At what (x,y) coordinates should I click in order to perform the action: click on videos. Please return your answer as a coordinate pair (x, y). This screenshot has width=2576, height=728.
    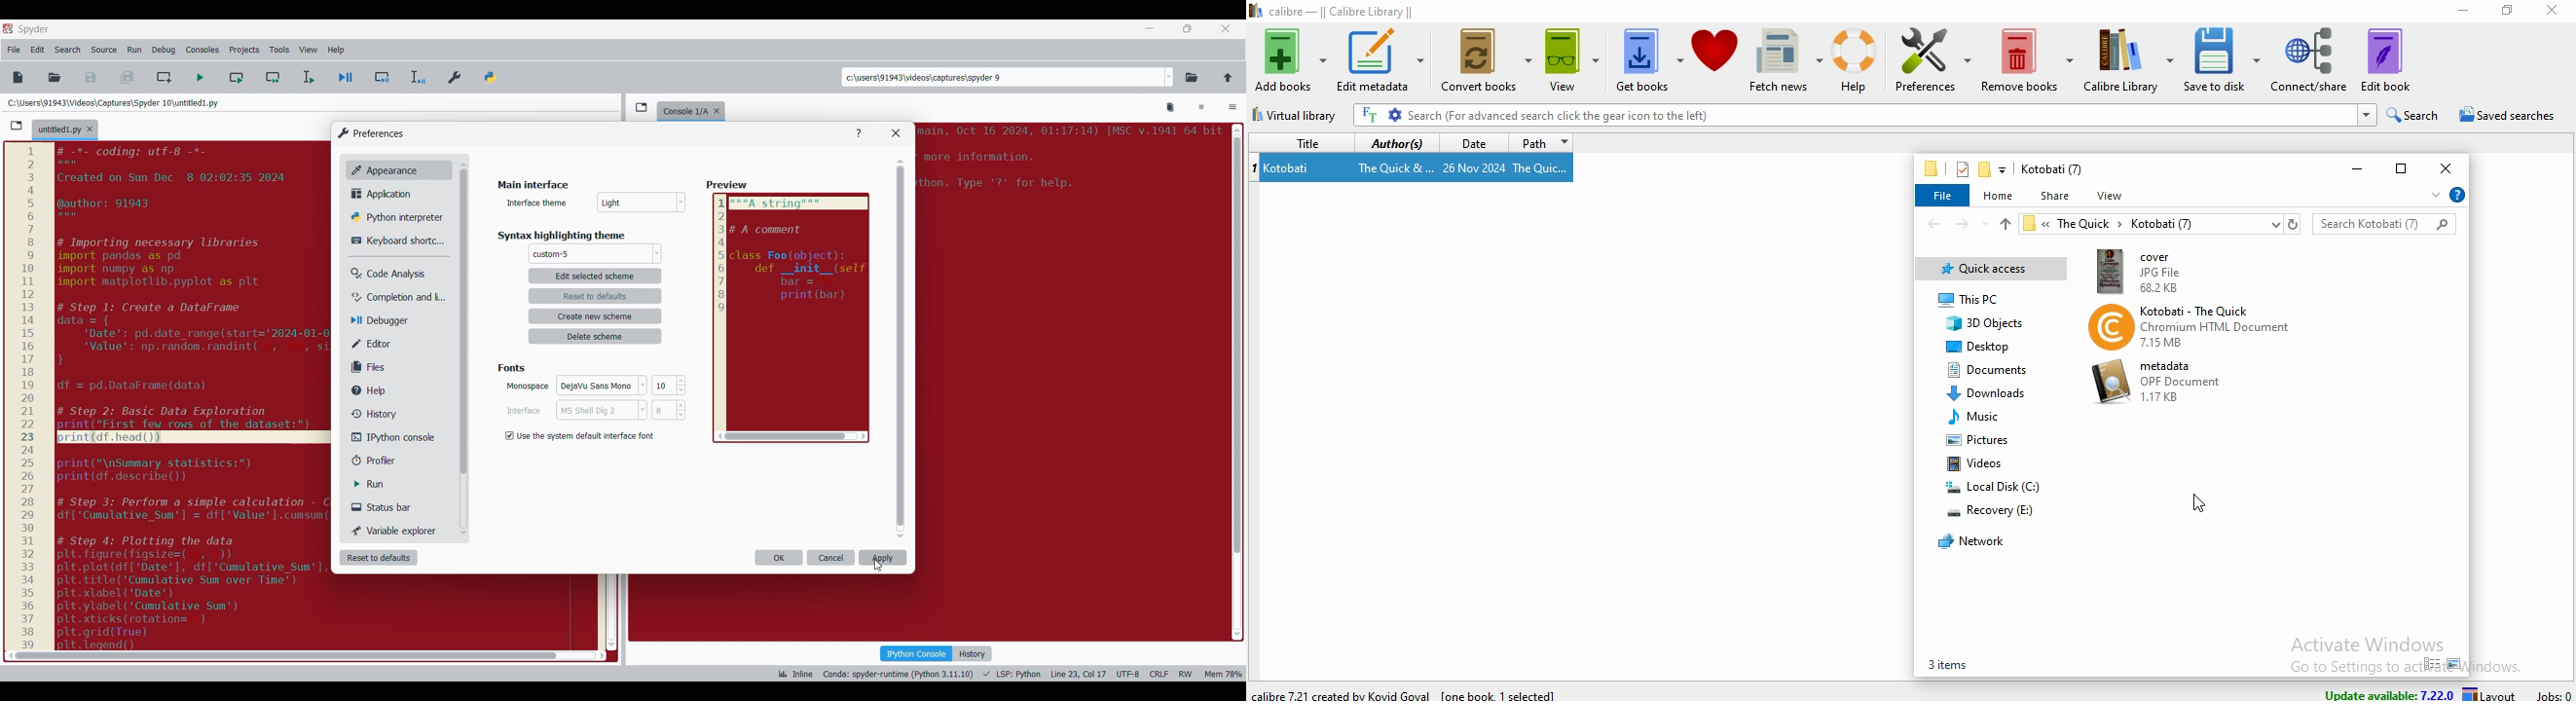
    Looking at the image, I should click on (1979, 464).